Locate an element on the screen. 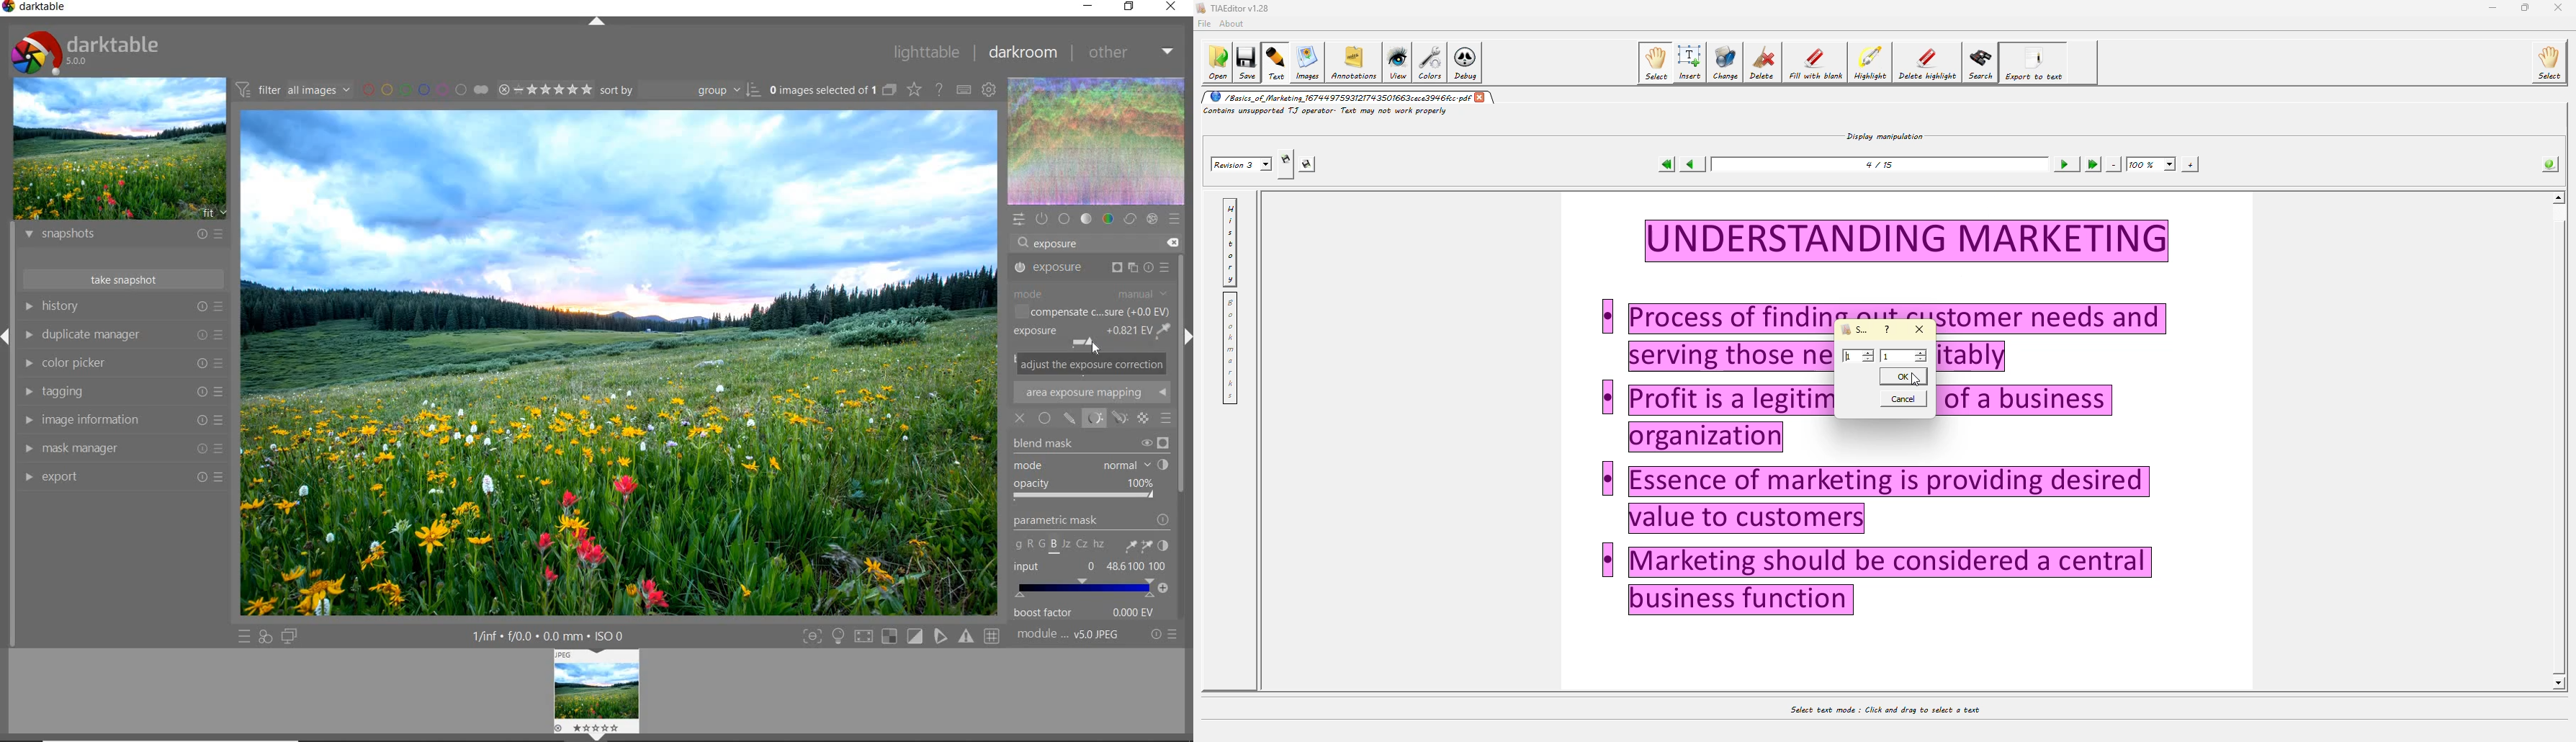 This screenshot has height=756, width=2576. presets is located at coordinates (1175, 220).